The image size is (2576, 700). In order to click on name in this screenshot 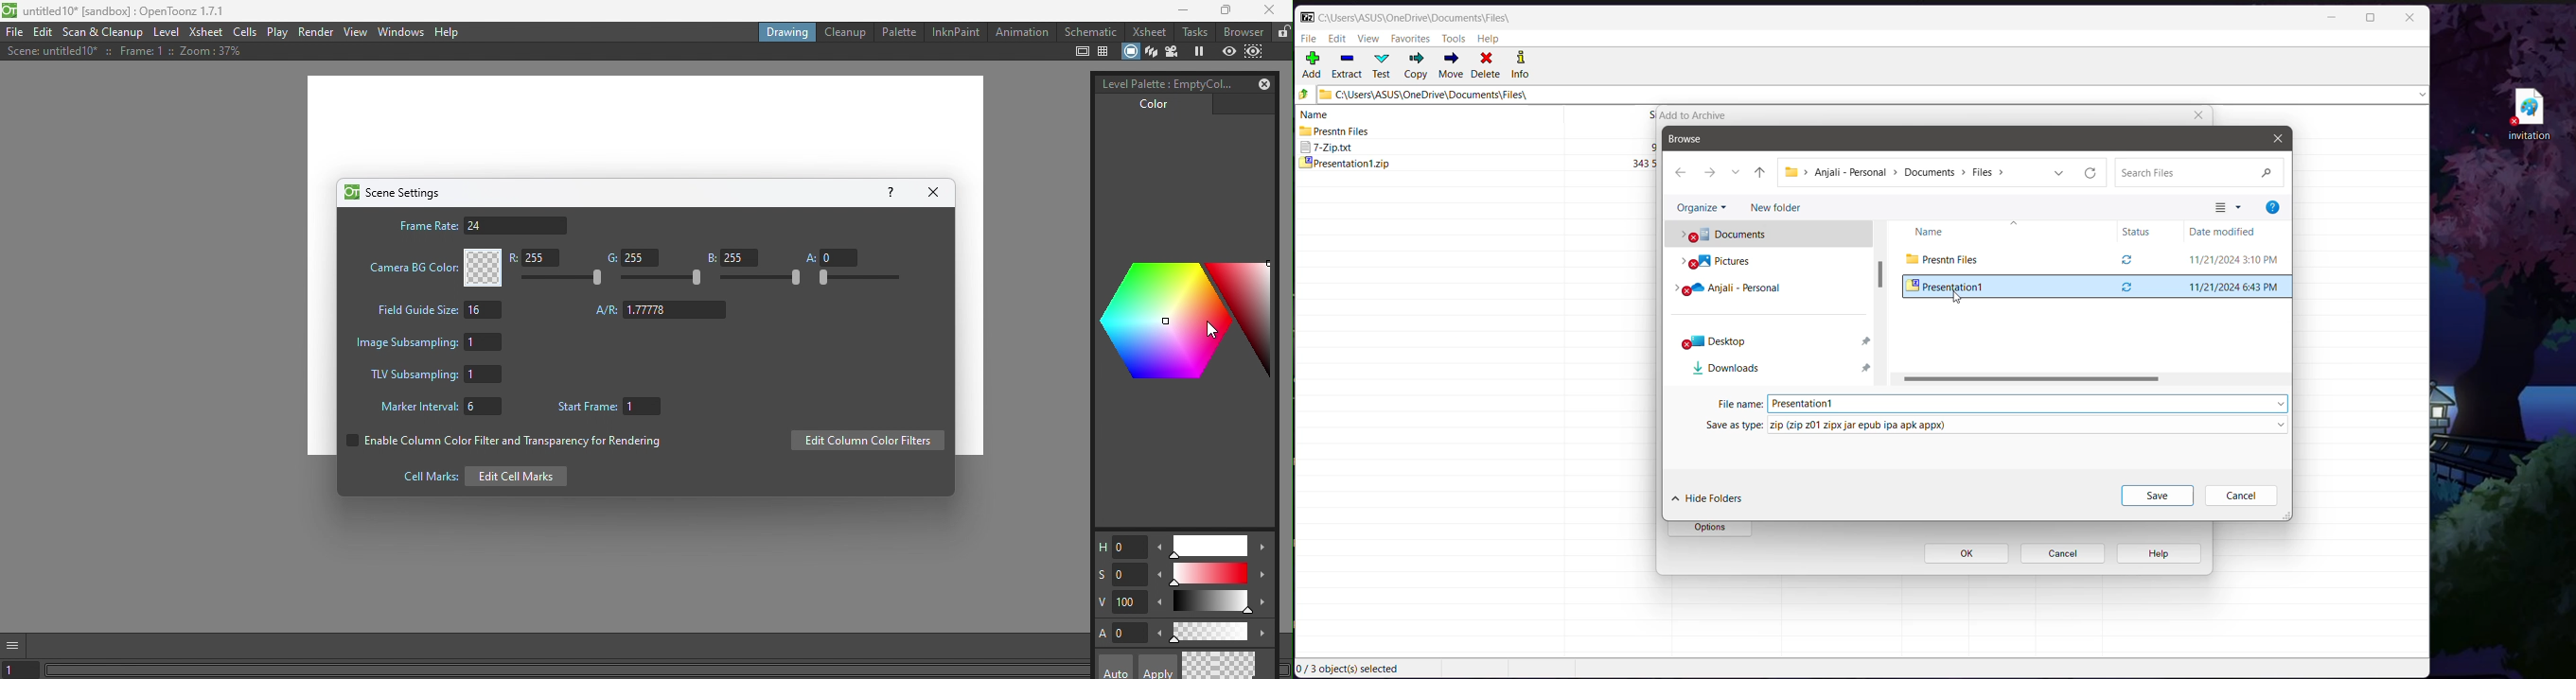, I will do `click(1315, 114)`.